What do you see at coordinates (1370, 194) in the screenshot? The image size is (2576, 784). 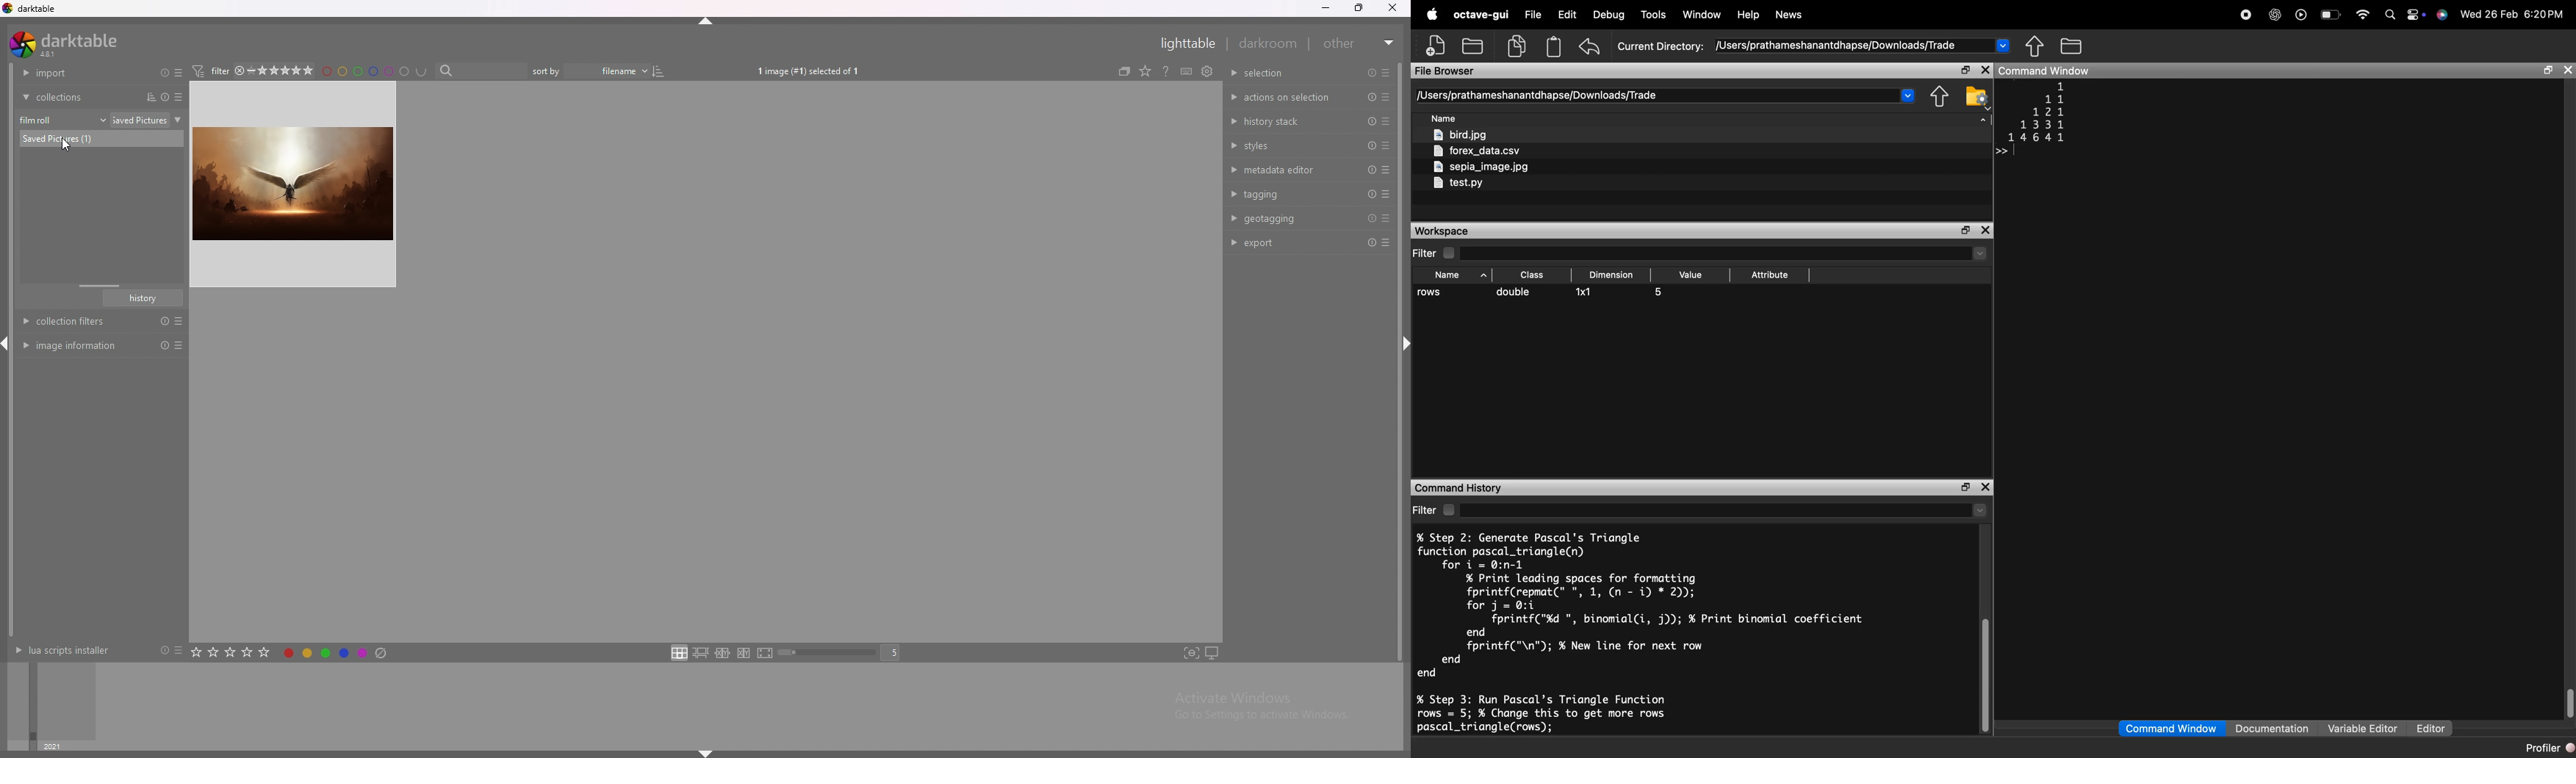 I see `reset` at bounding box center [1370, 194].